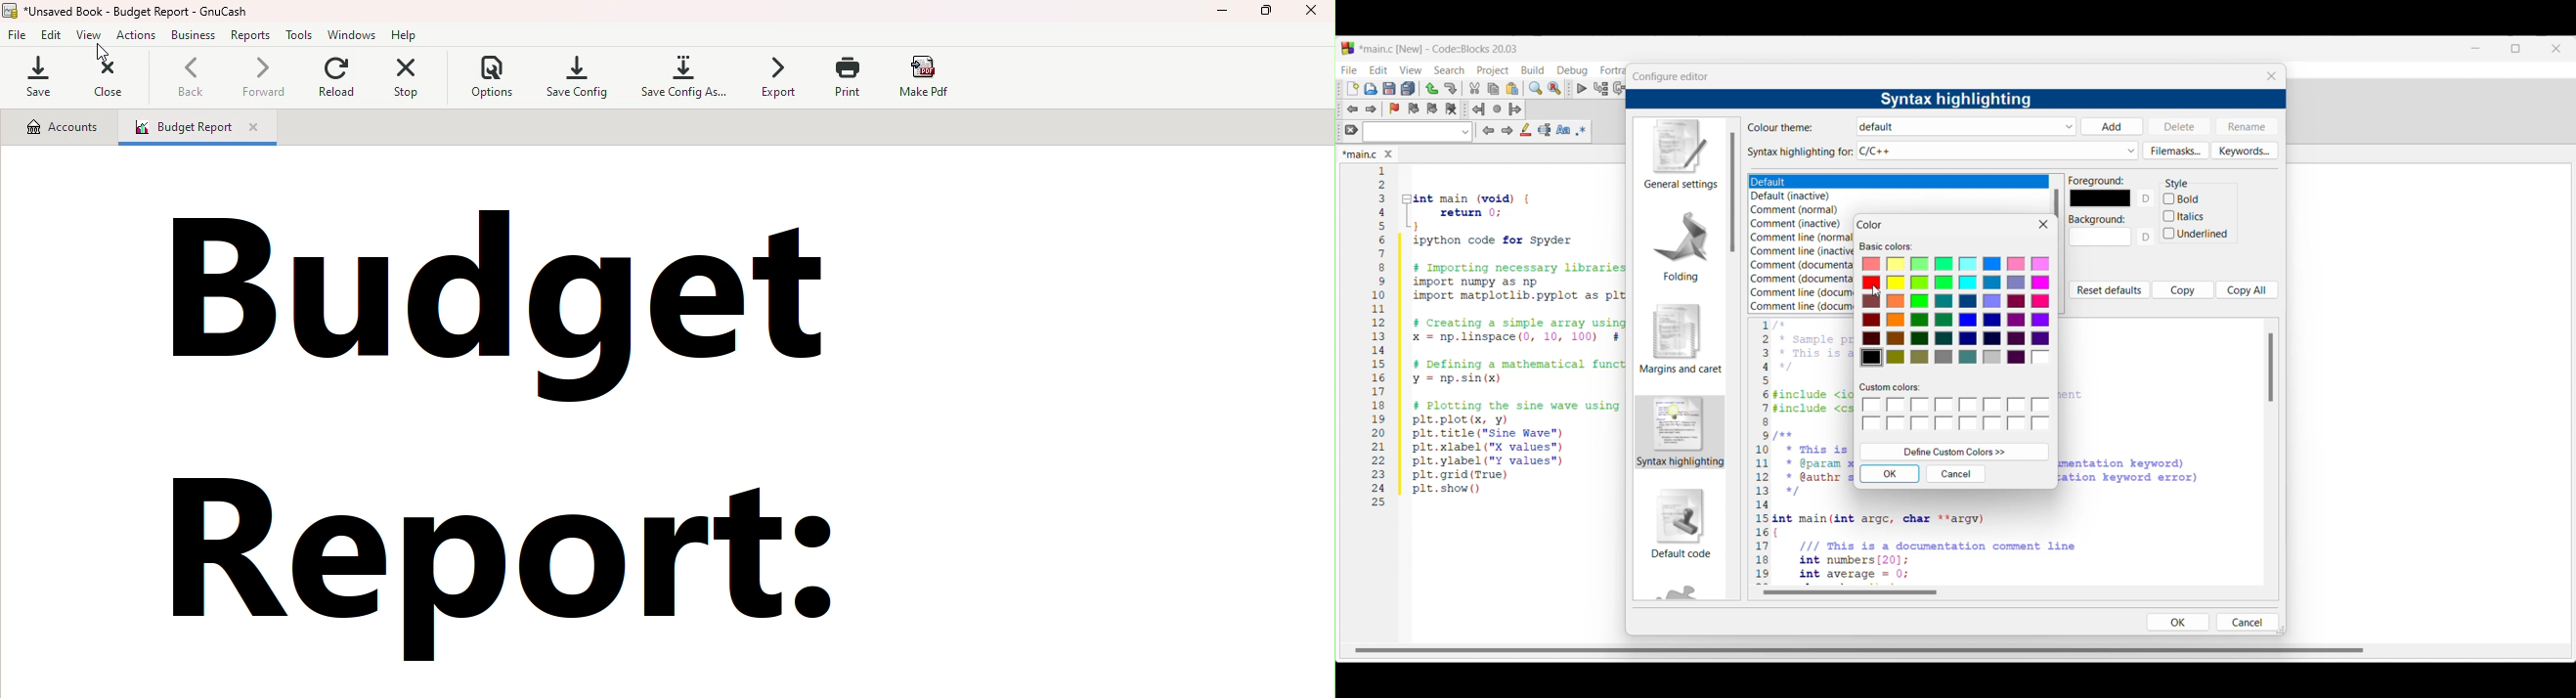  Describe the element at coordinates (1353, 89) in the screenshot. I see `New file` at that location.